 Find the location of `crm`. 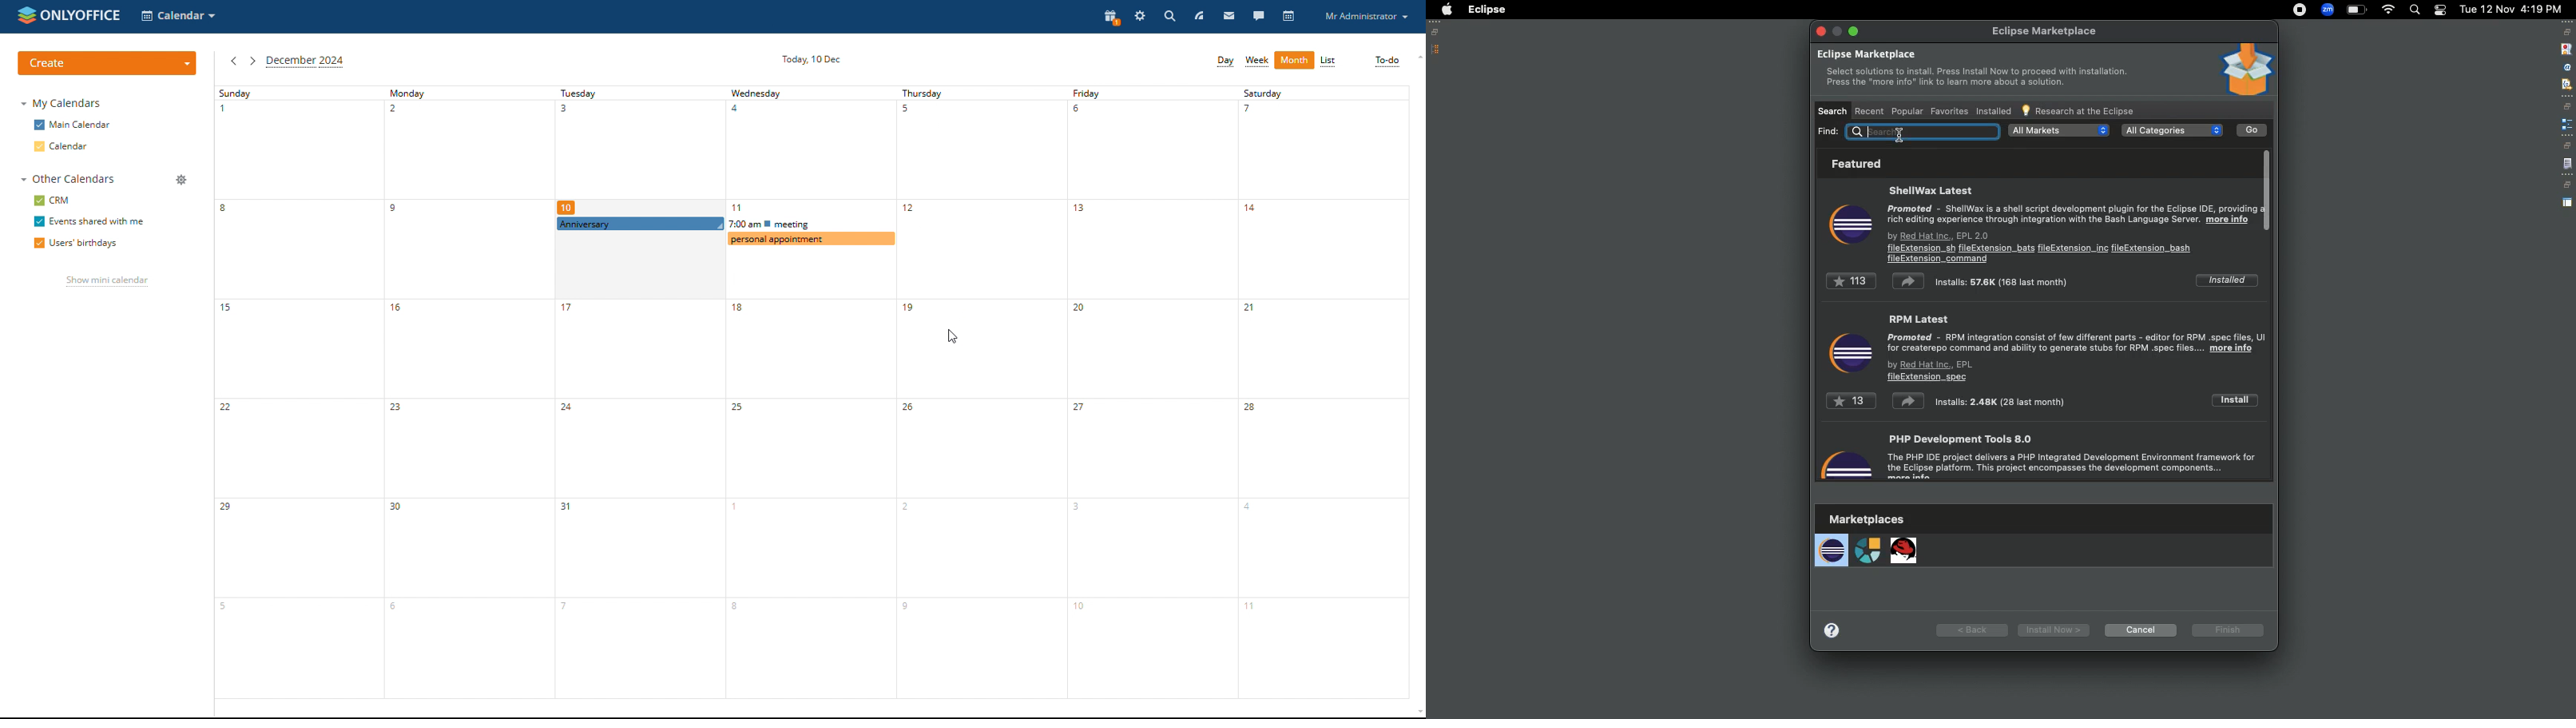

crm is located at coordinates (51, 201).